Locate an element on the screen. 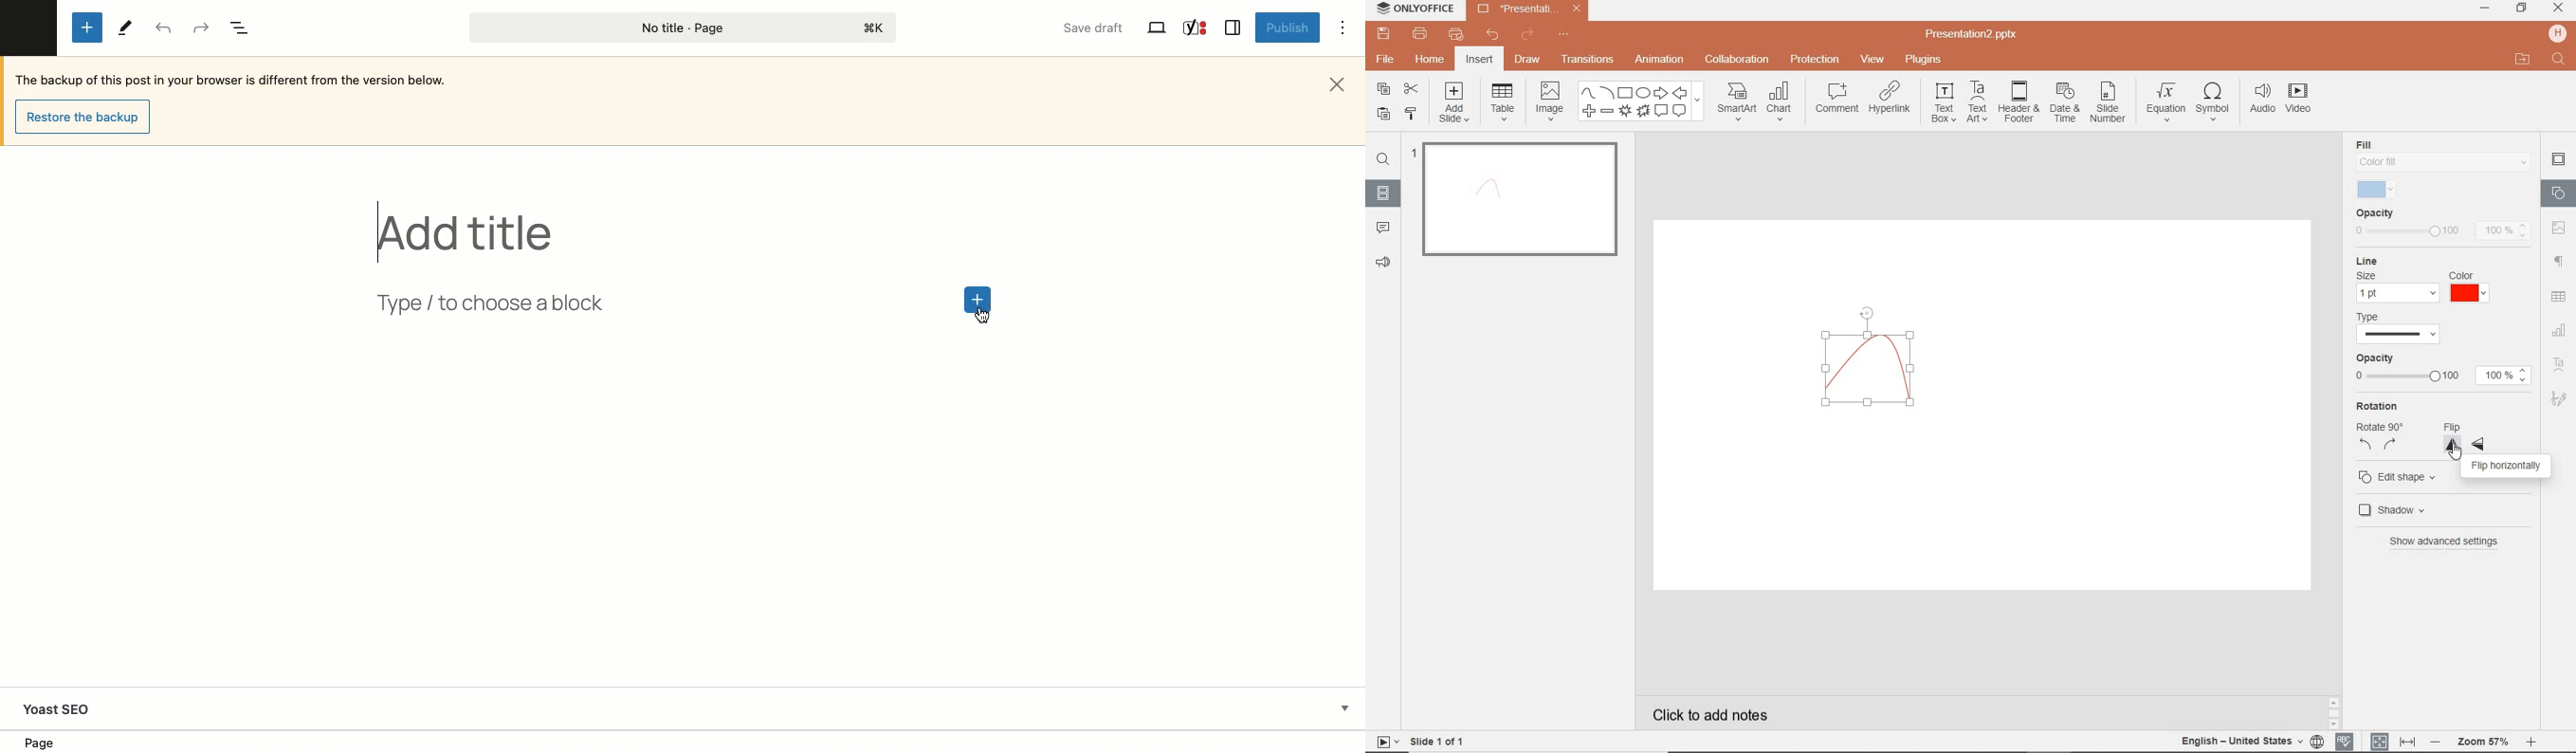 The width and height of the screenshot is (2576, 756). SHAPES is located at coordinates (1644, 102).